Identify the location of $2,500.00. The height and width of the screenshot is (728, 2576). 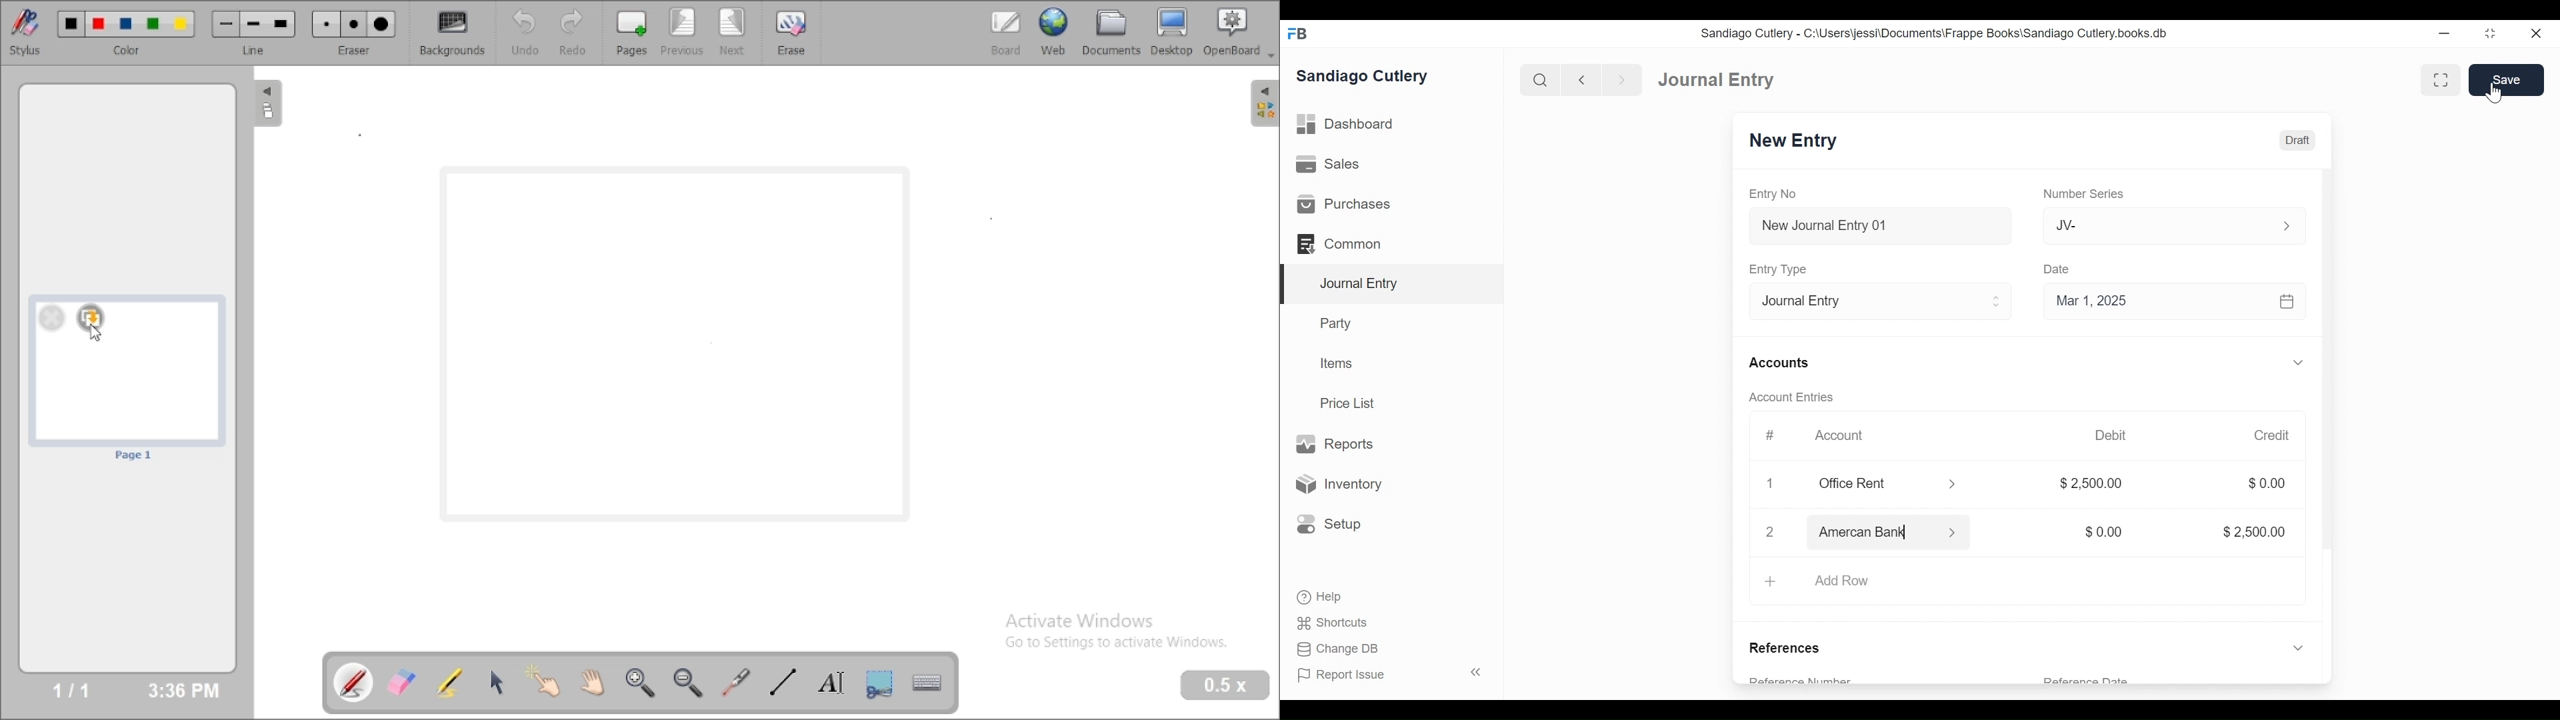
(2246, 531).